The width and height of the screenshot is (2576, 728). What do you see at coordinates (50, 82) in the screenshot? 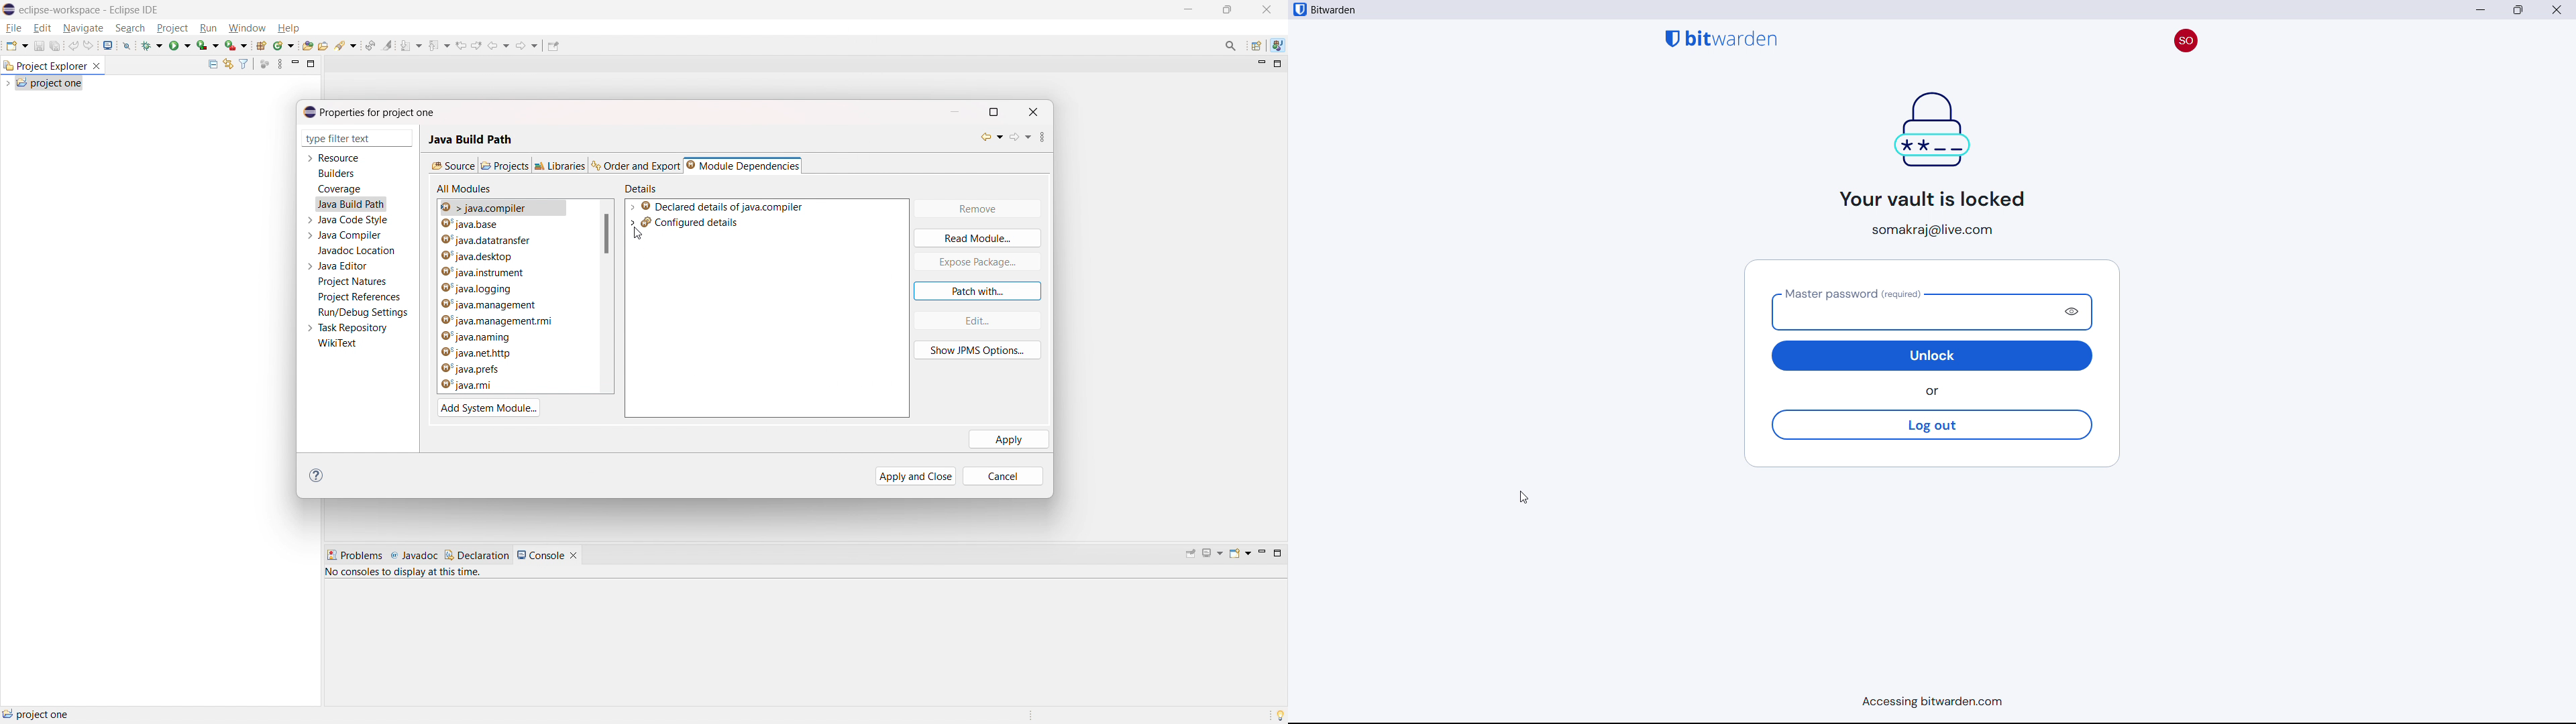
I see `project one` at bounding box center [50, 82].